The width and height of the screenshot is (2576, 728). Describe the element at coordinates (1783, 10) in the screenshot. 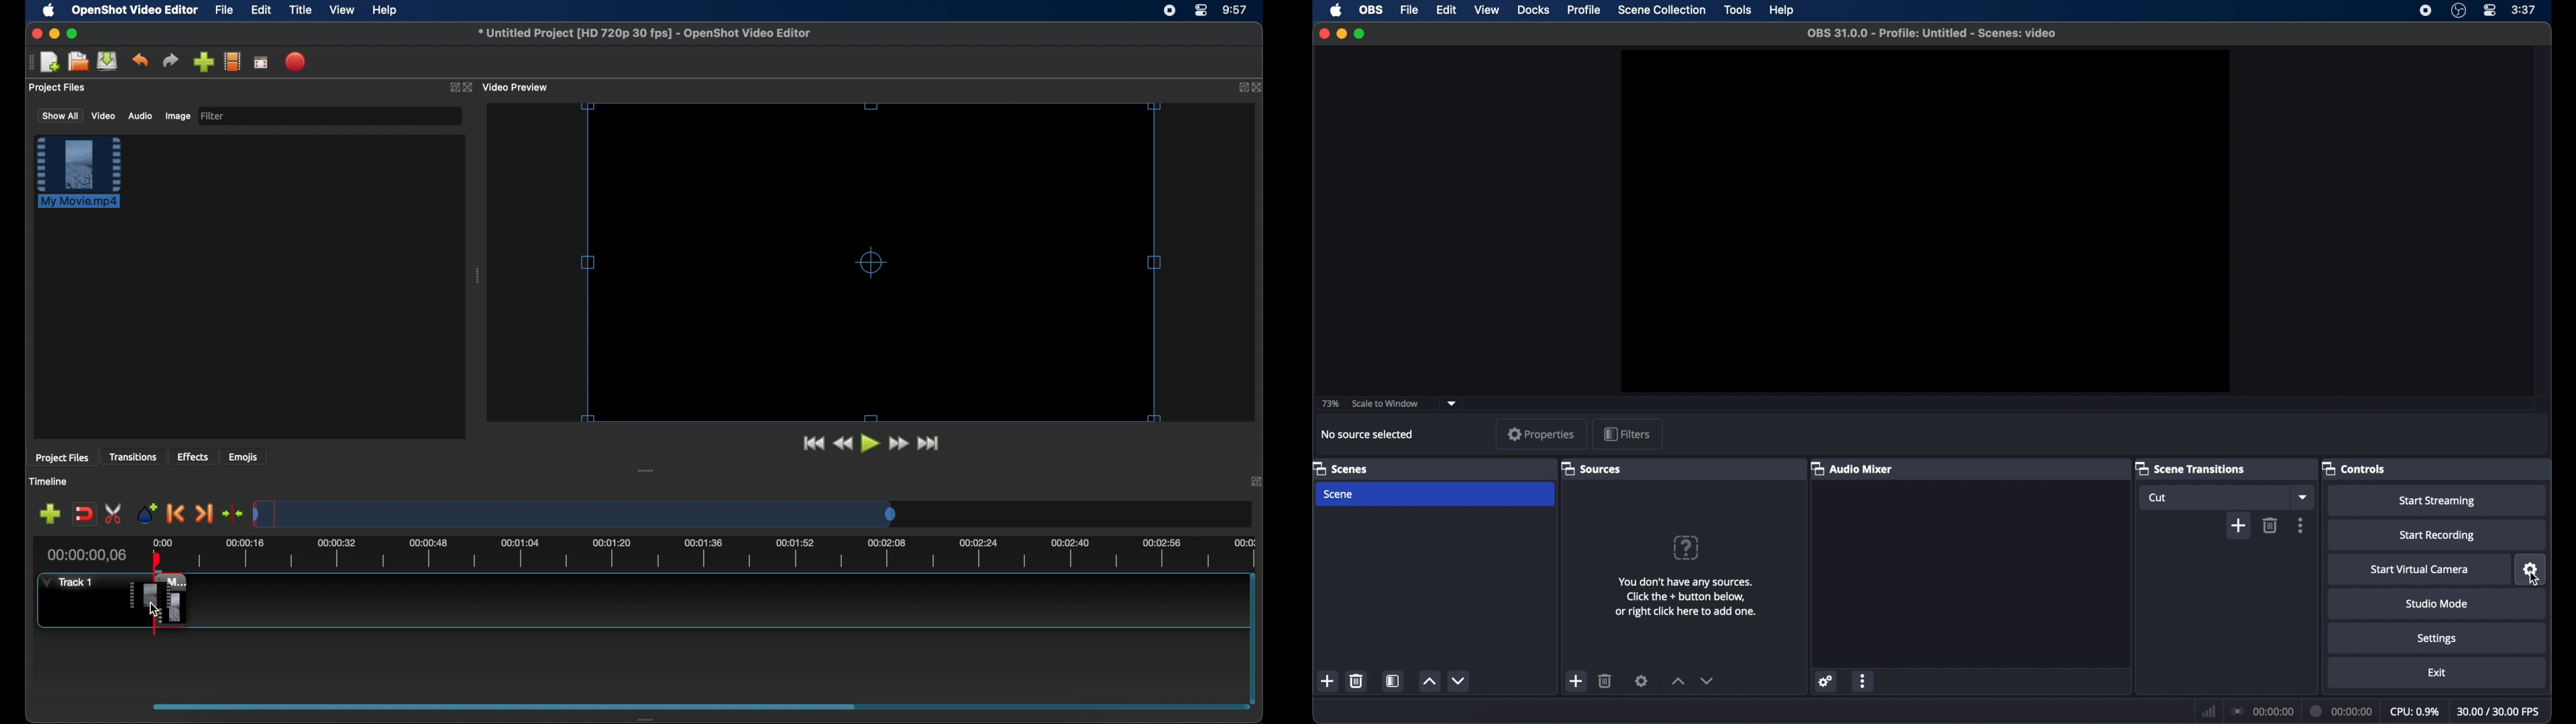

I see `help` at that location.